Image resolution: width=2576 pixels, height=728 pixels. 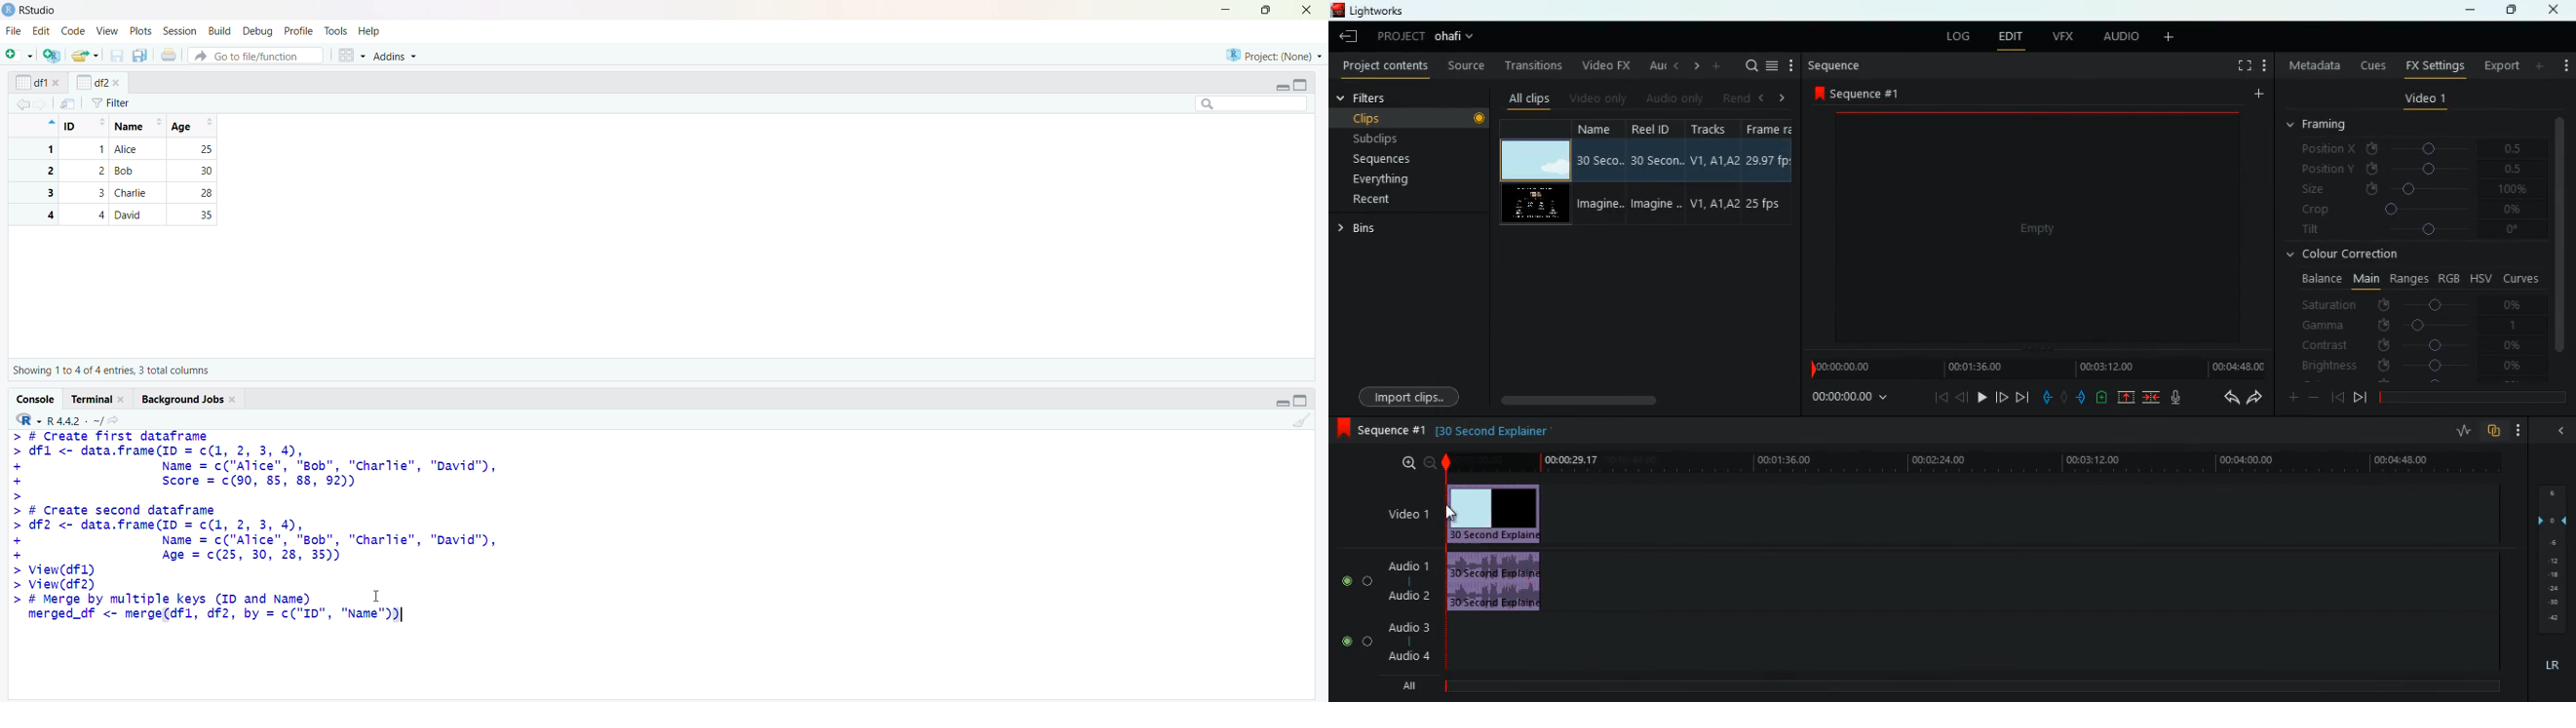 I want to click on cursor, so click(x=377, y=595).